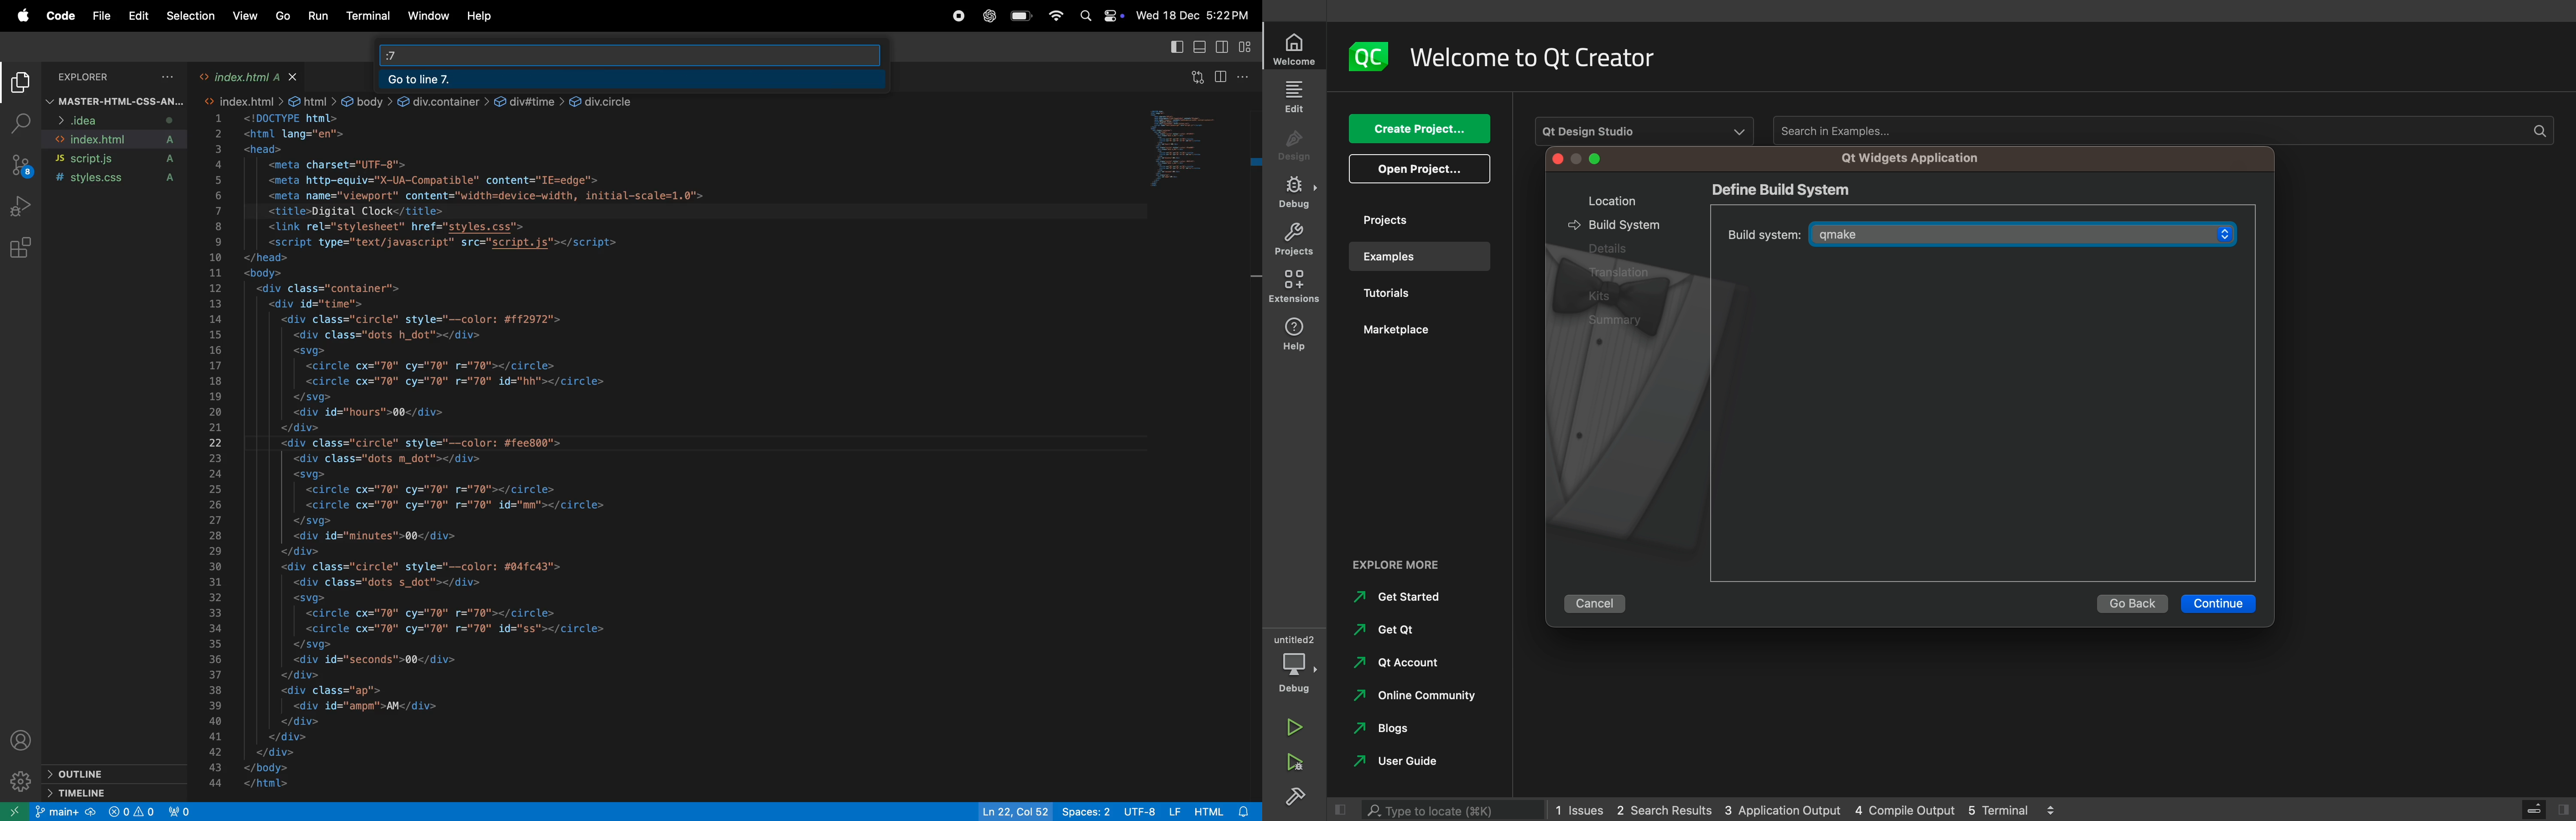 Image resolution: width=2576 pixels, height=840 pixels. Describe the element at coordinates (1782, 190) in the screenshot. I see `define build system` at that location.